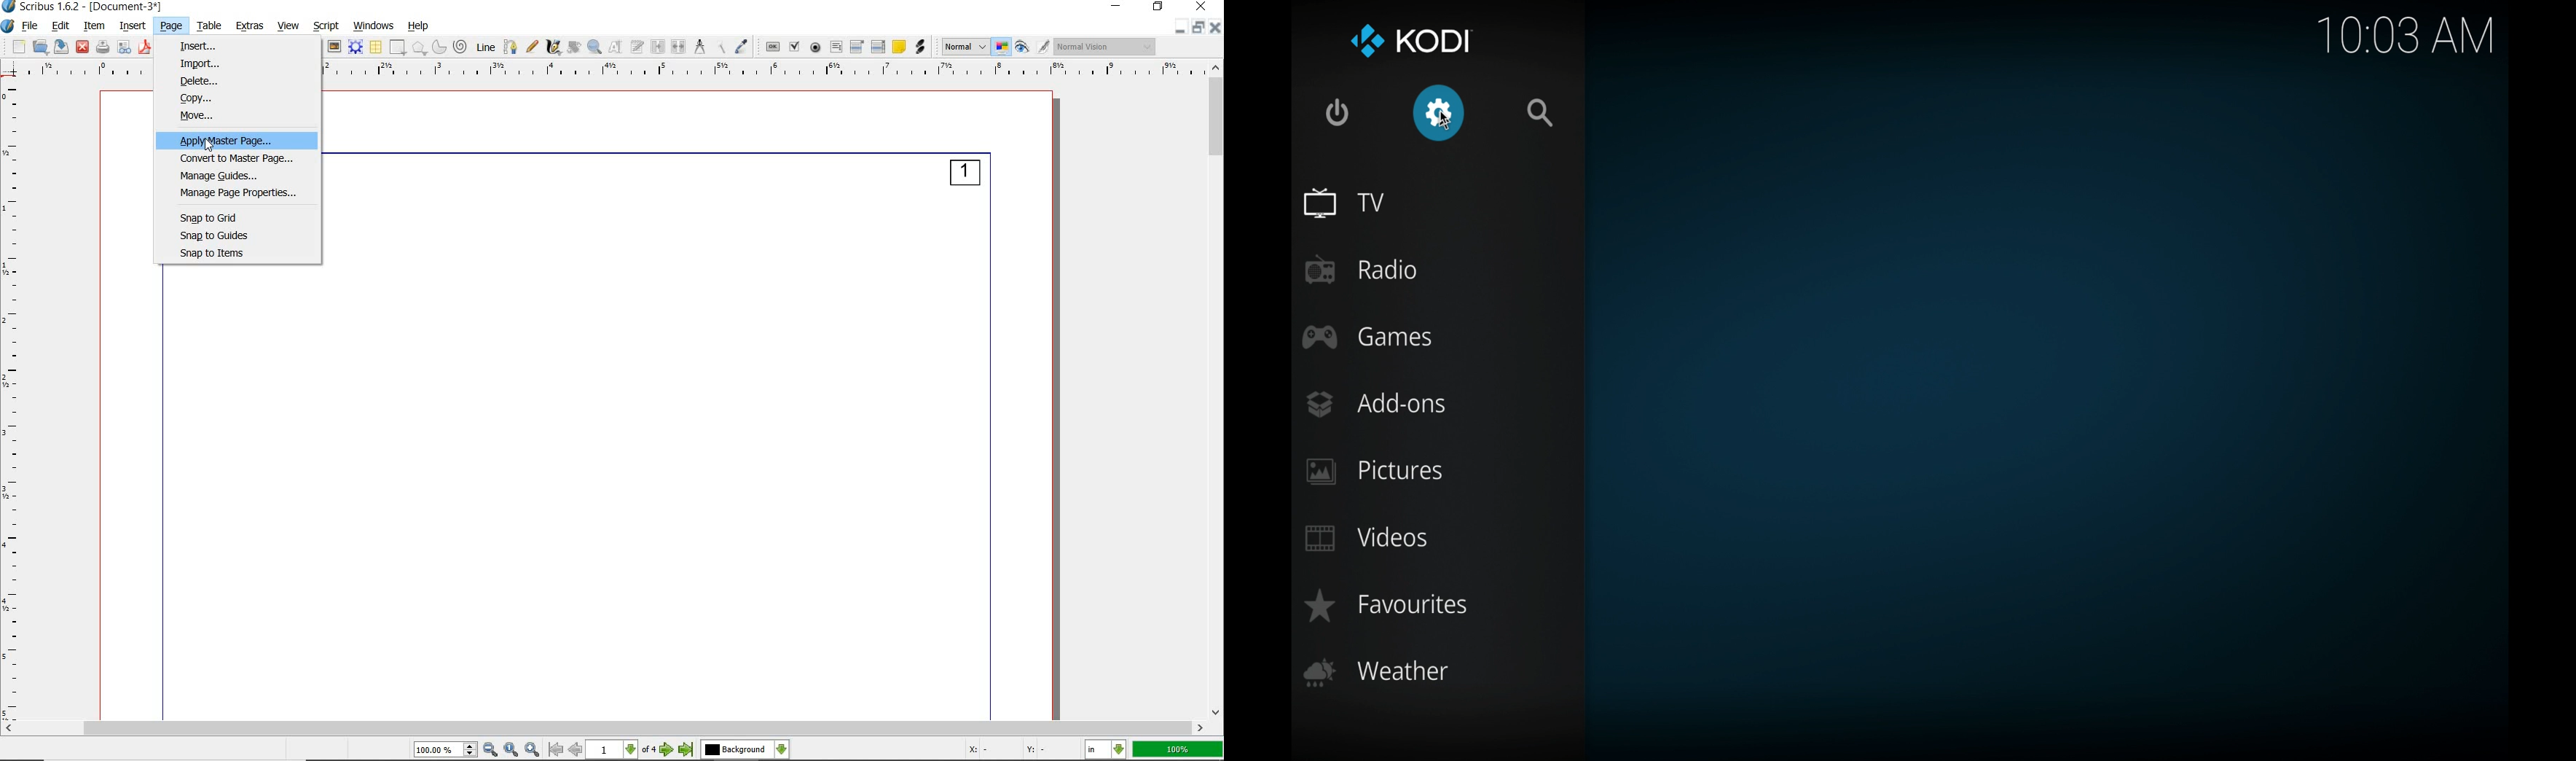 The height and width of the screenshot is (784, 2576). I want to click on snap to grid, so click(219, 216).